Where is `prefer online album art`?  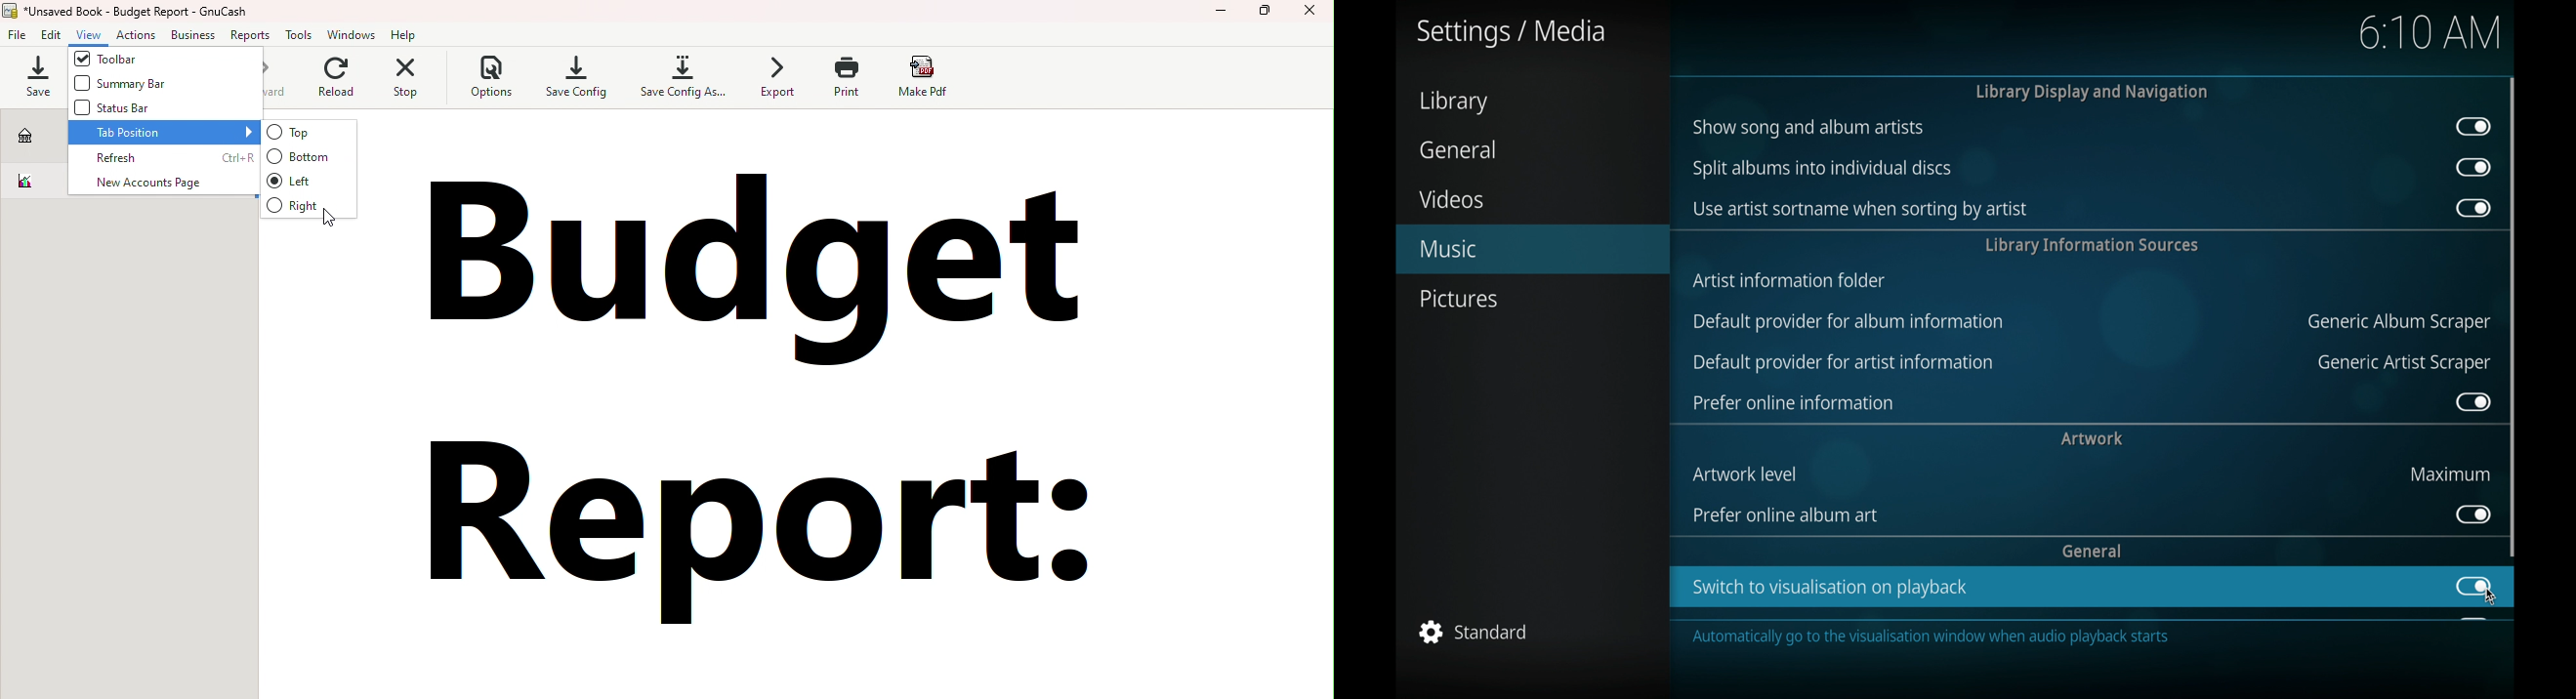 prefer online album art is located at coordinates (1789, 515).